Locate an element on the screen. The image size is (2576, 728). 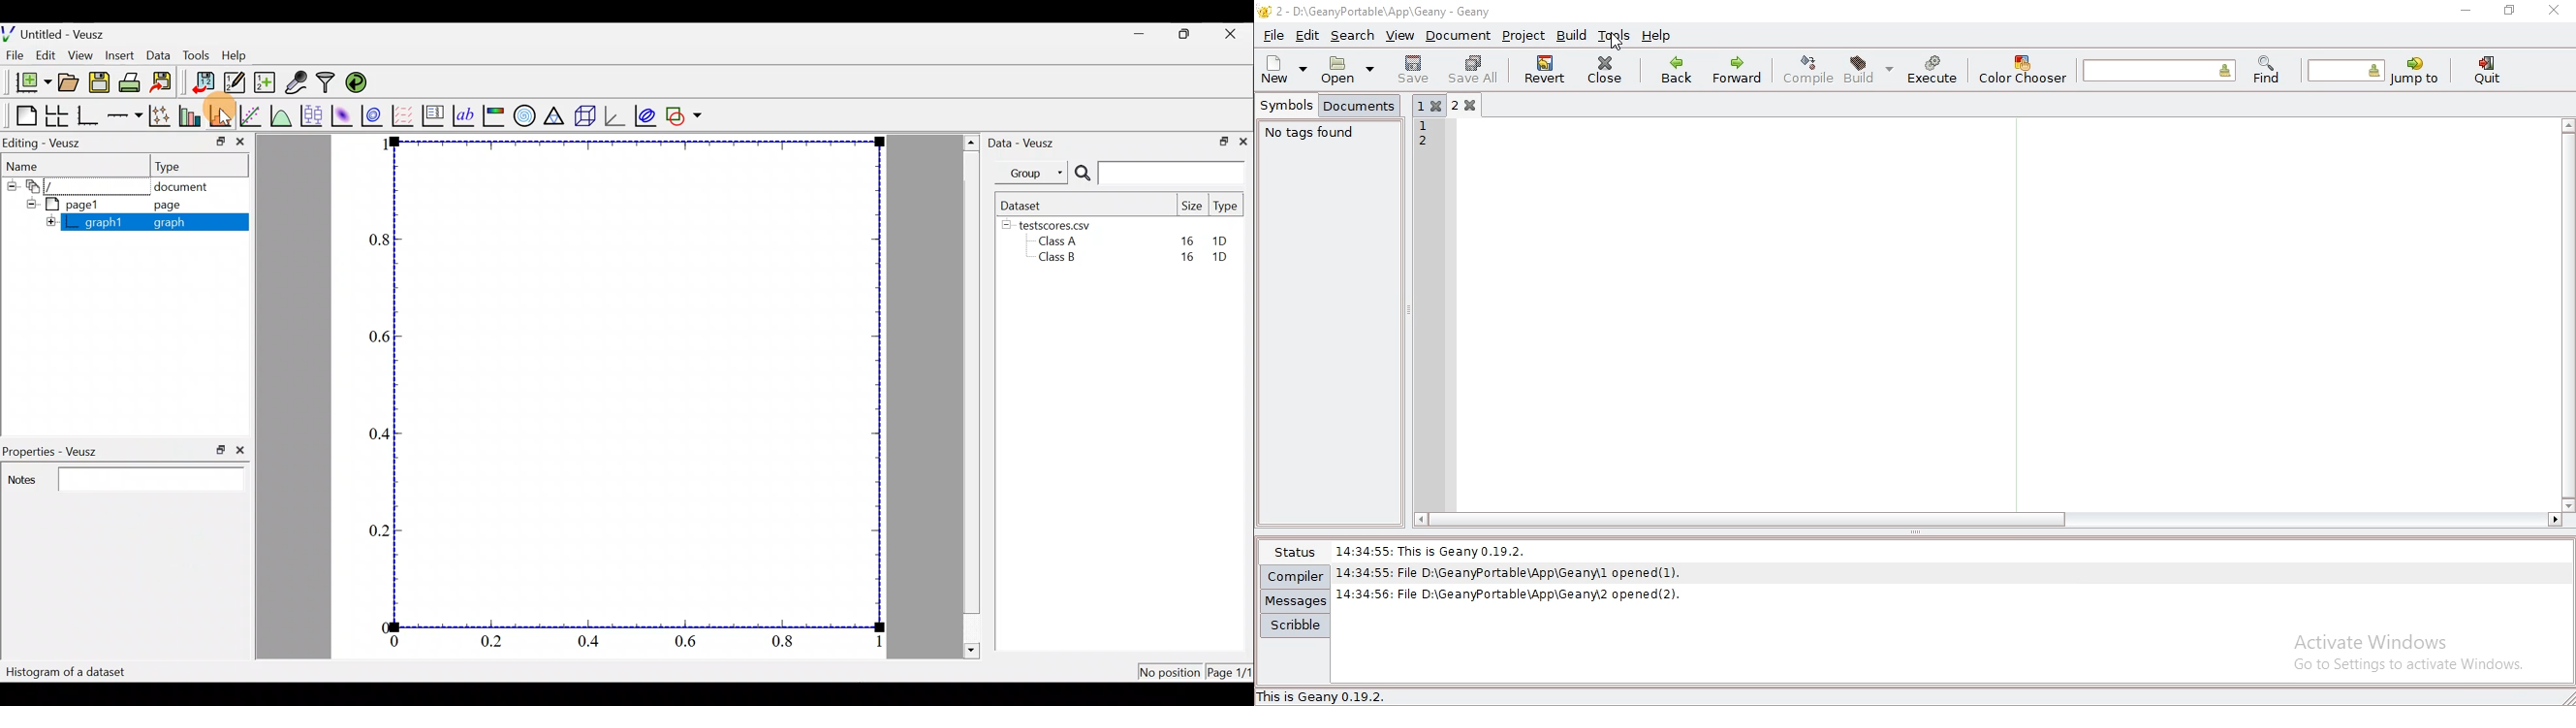
graph is located at coordinates (180, 222).